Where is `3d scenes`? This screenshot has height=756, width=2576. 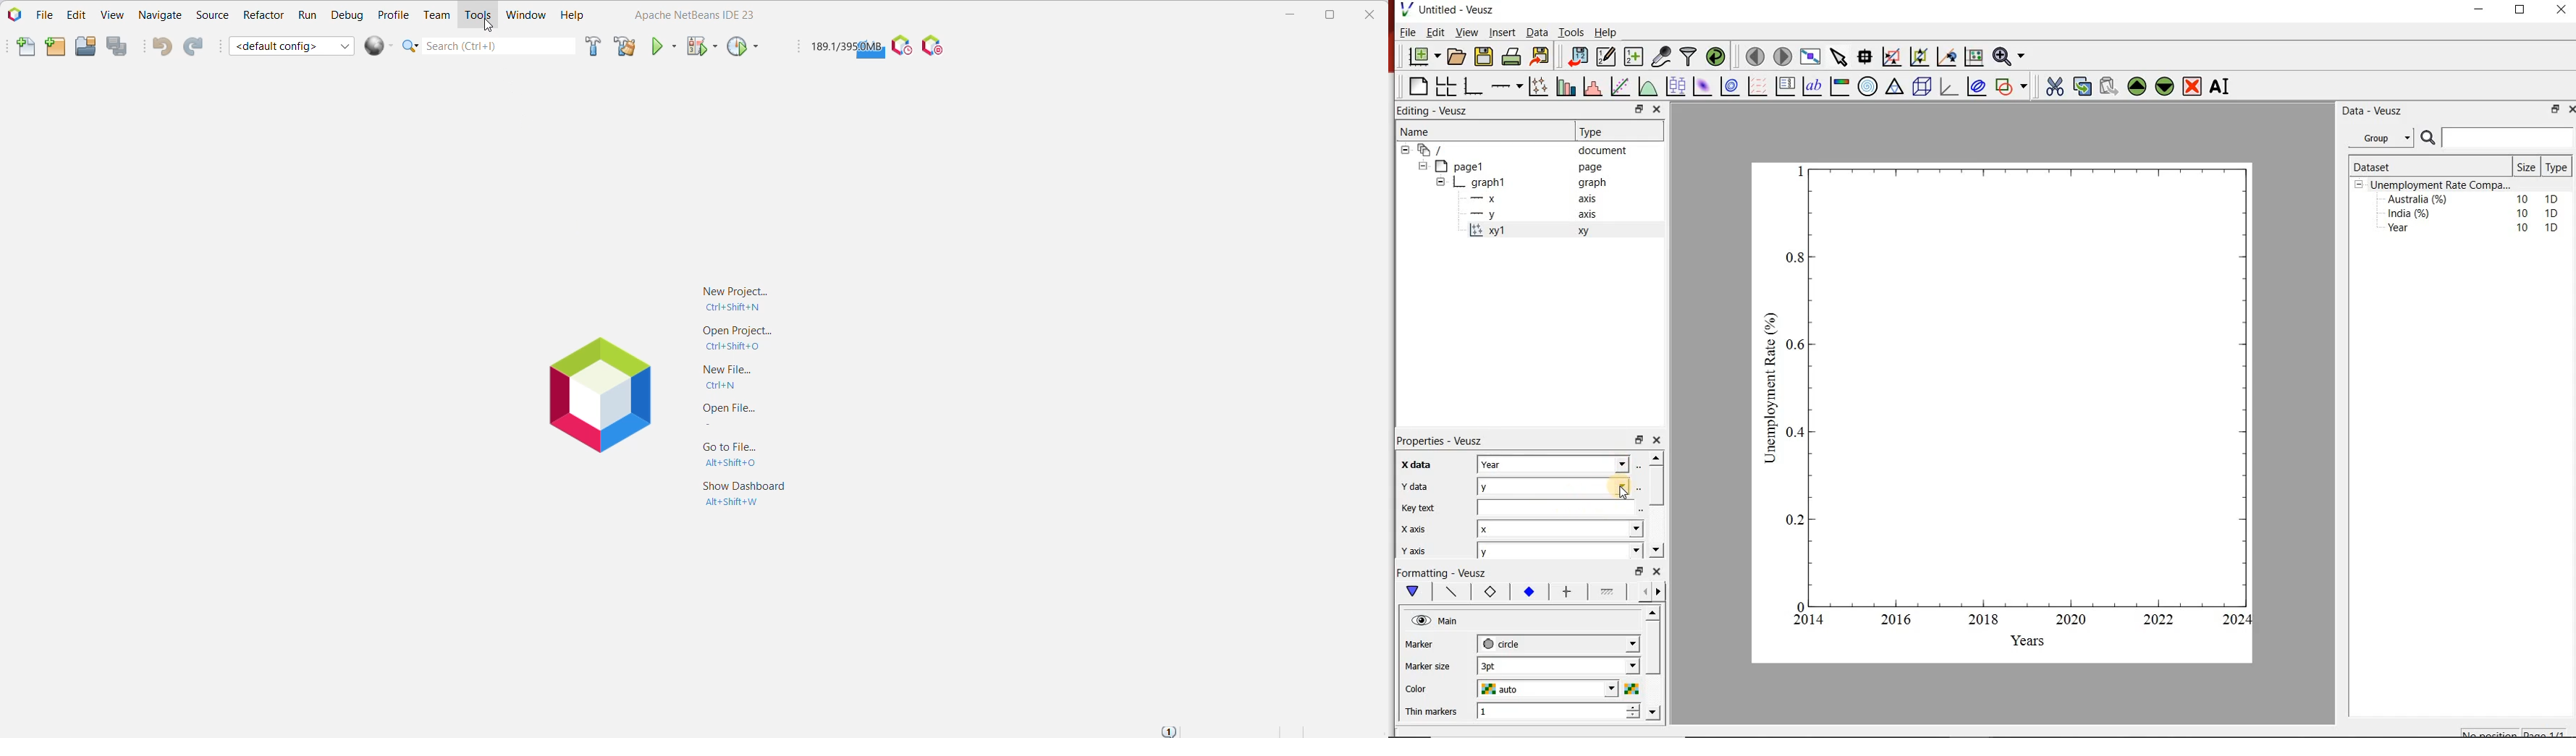
3d scenes is located at coordinates (1920, 86).